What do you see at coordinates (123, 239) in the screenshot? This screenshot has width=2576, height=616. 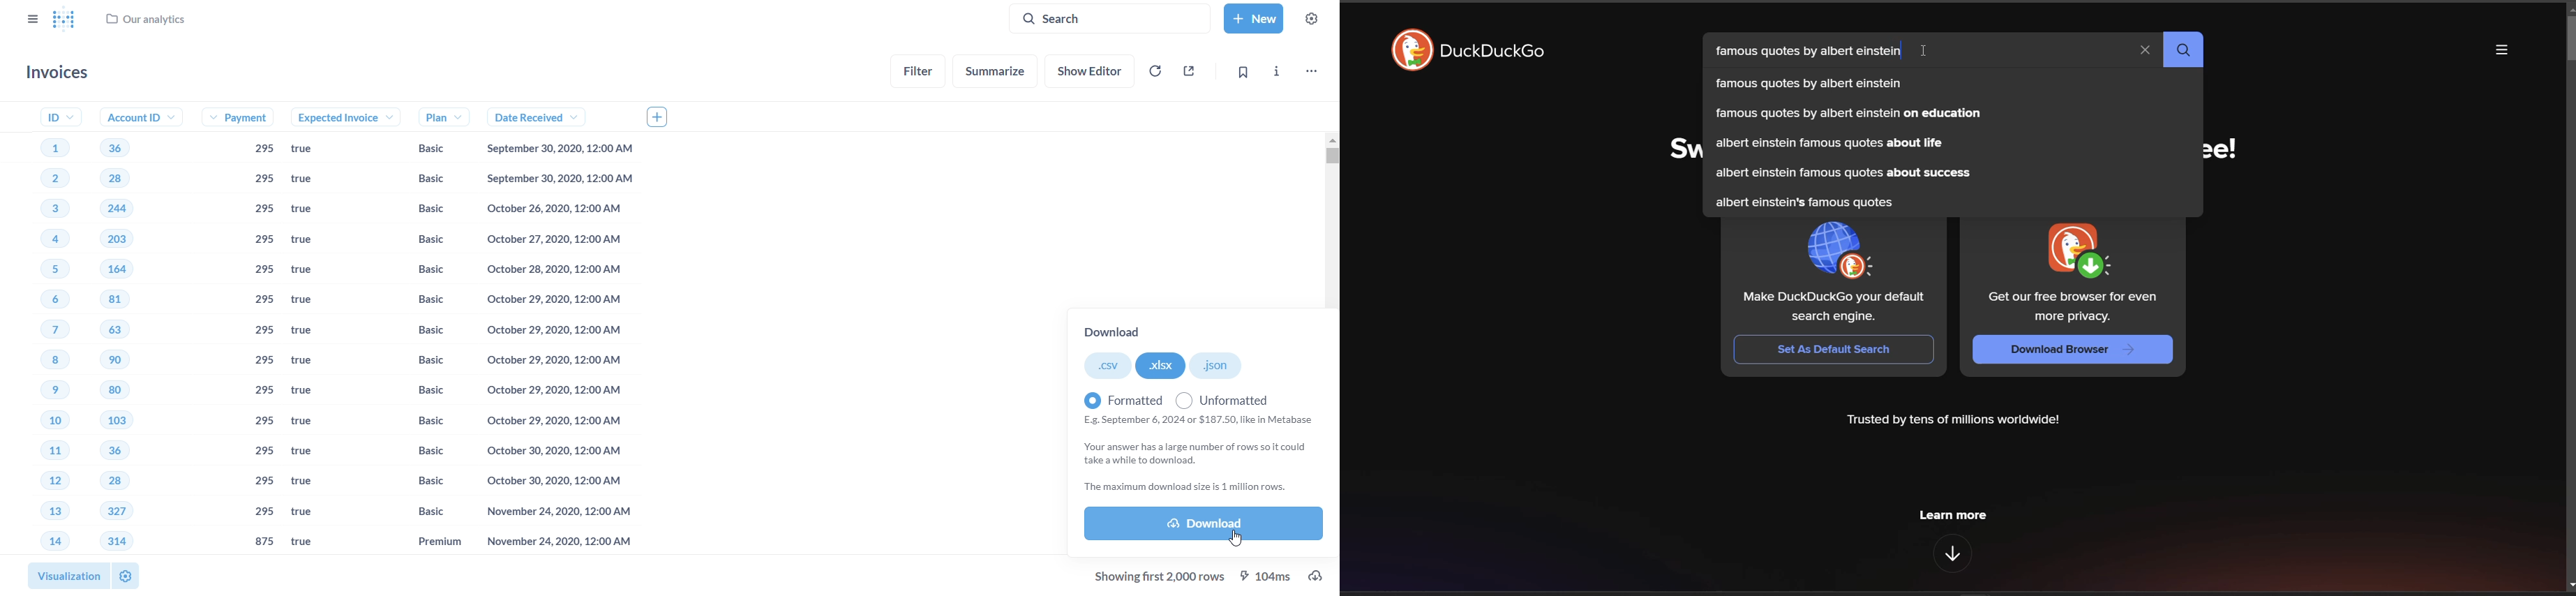 I see `203` at bounding box center [123, 239].